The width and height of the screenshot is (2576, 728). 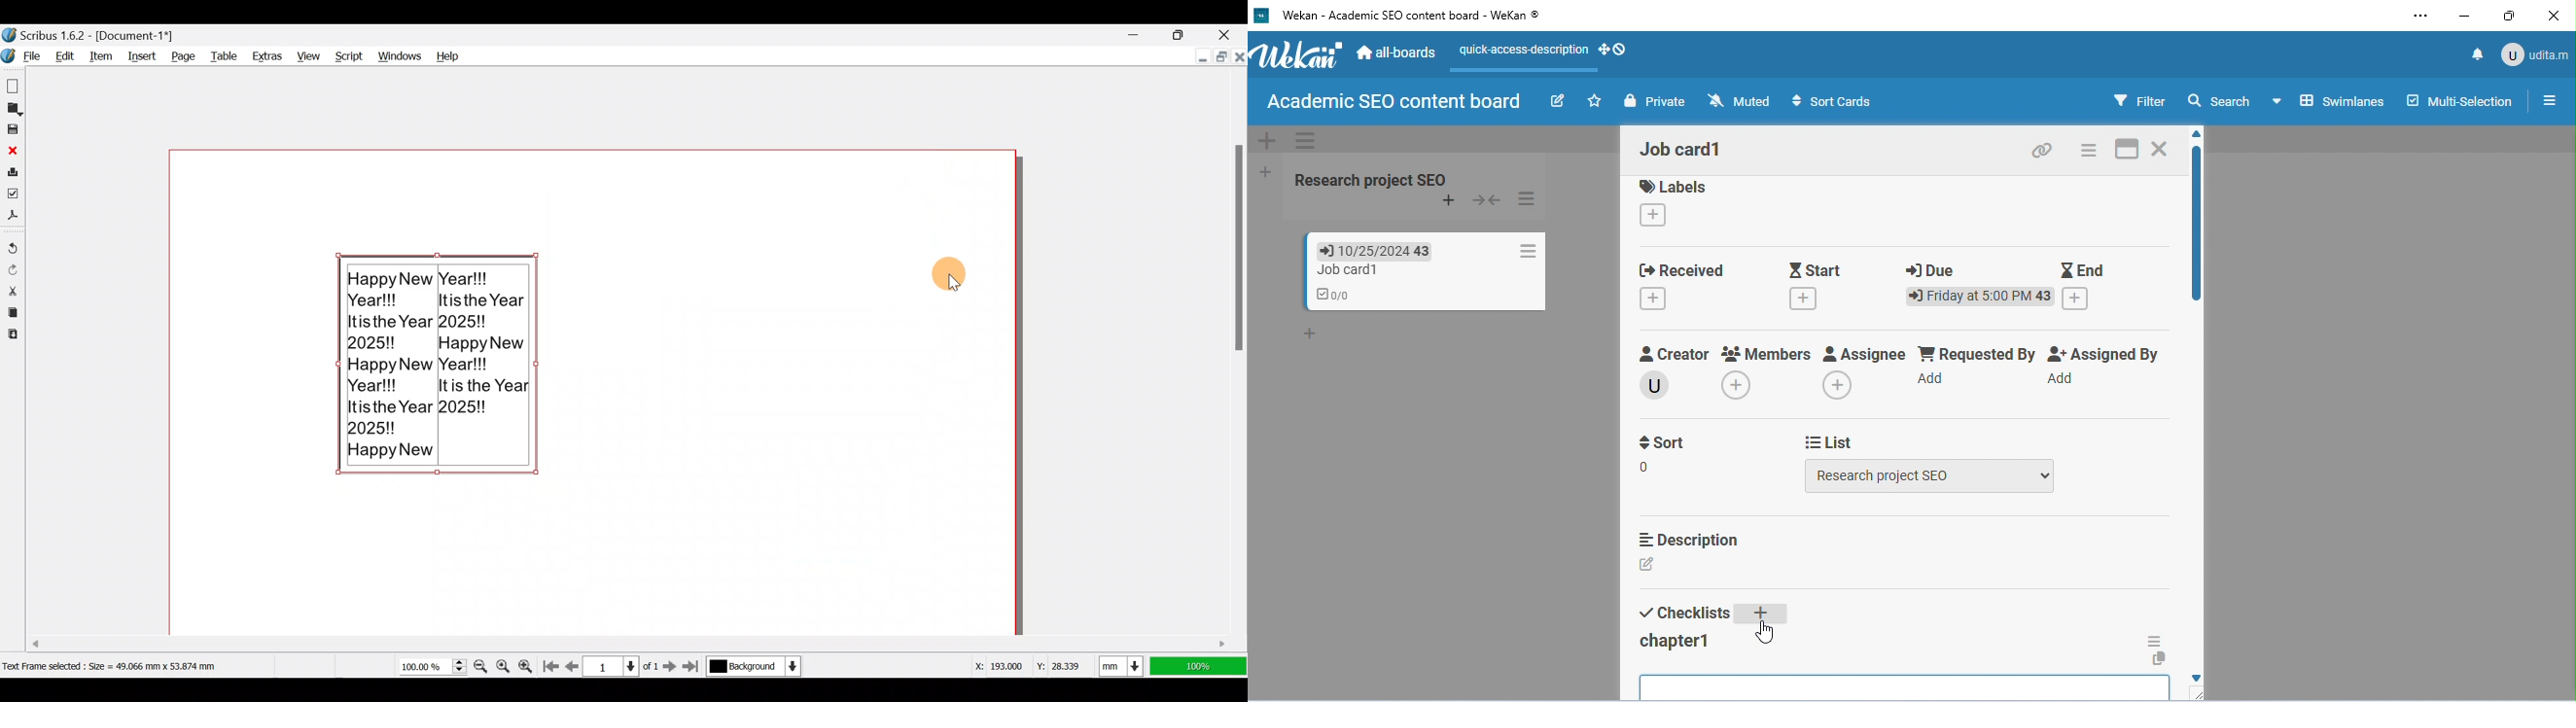 I want to click on settings and more, so click(x=2419, y=18).